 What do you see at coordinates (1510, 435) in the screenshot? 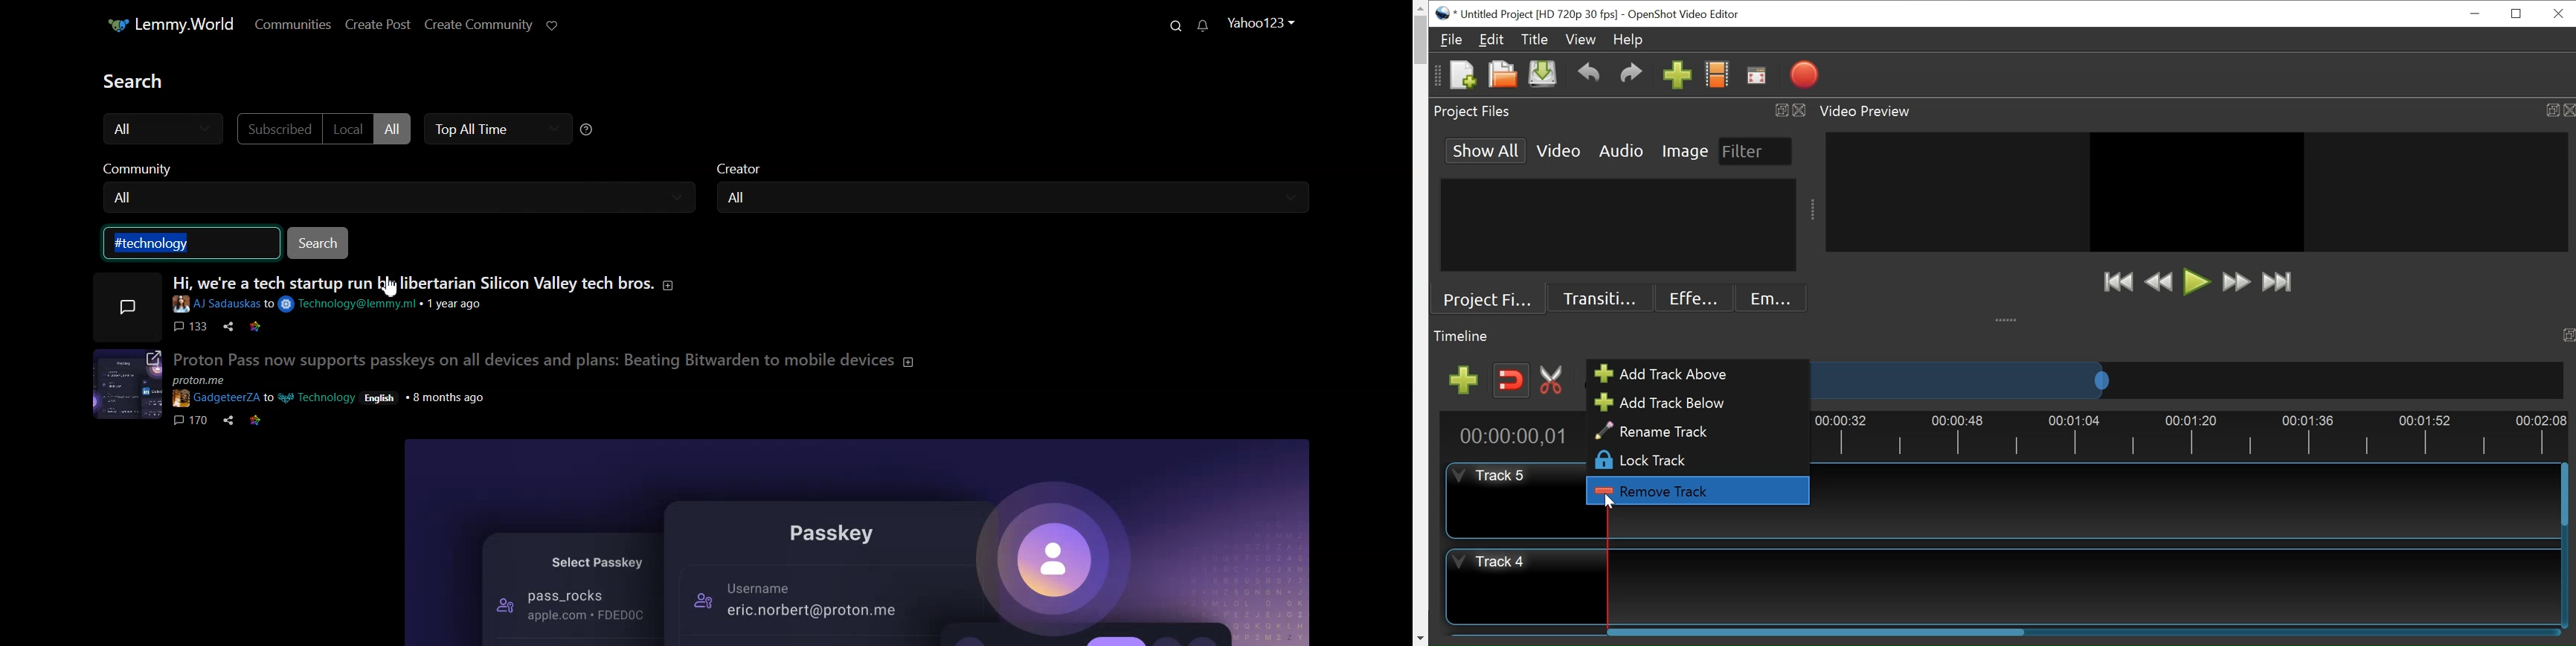
I see `00:00:00,01` at bounding box center [1510, 435].